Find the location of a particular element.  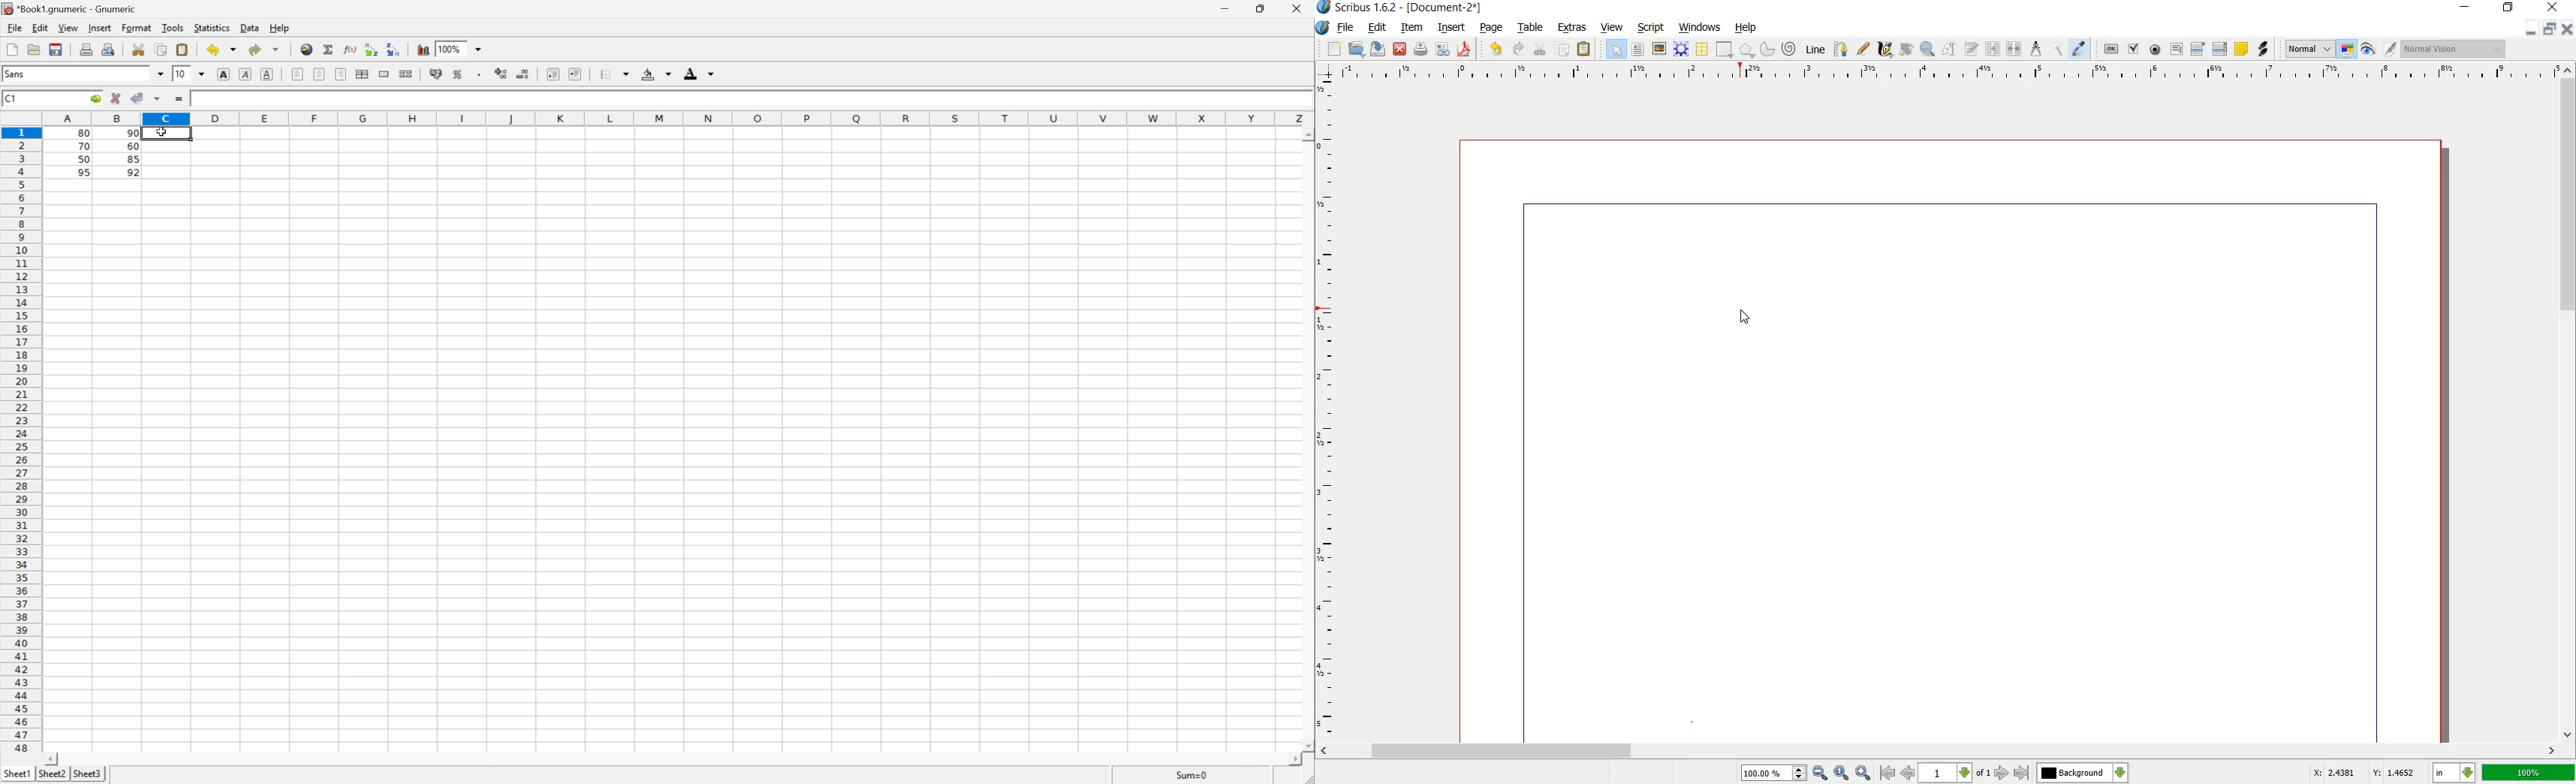

Format is located at coordinates (137, 27).